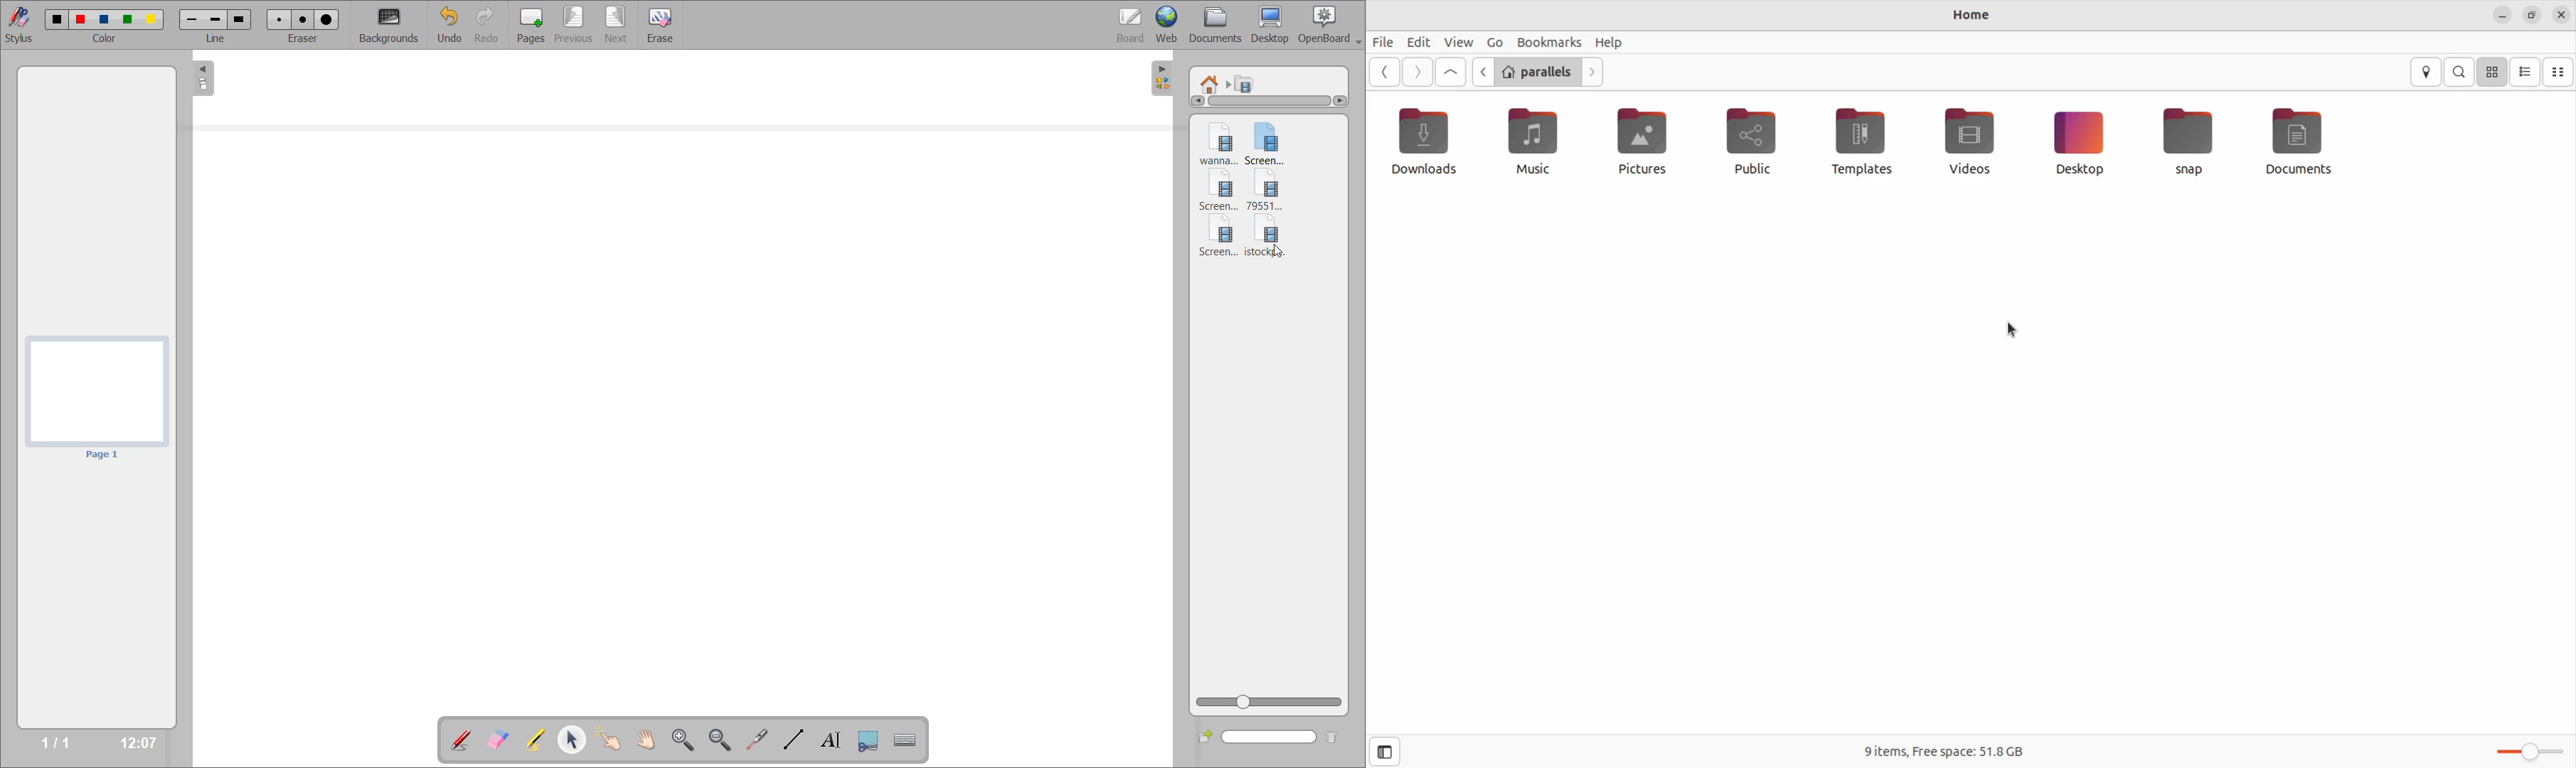 The width and height of the screenshot is (2576, 784). I want to click on write text, so click(829, 741).